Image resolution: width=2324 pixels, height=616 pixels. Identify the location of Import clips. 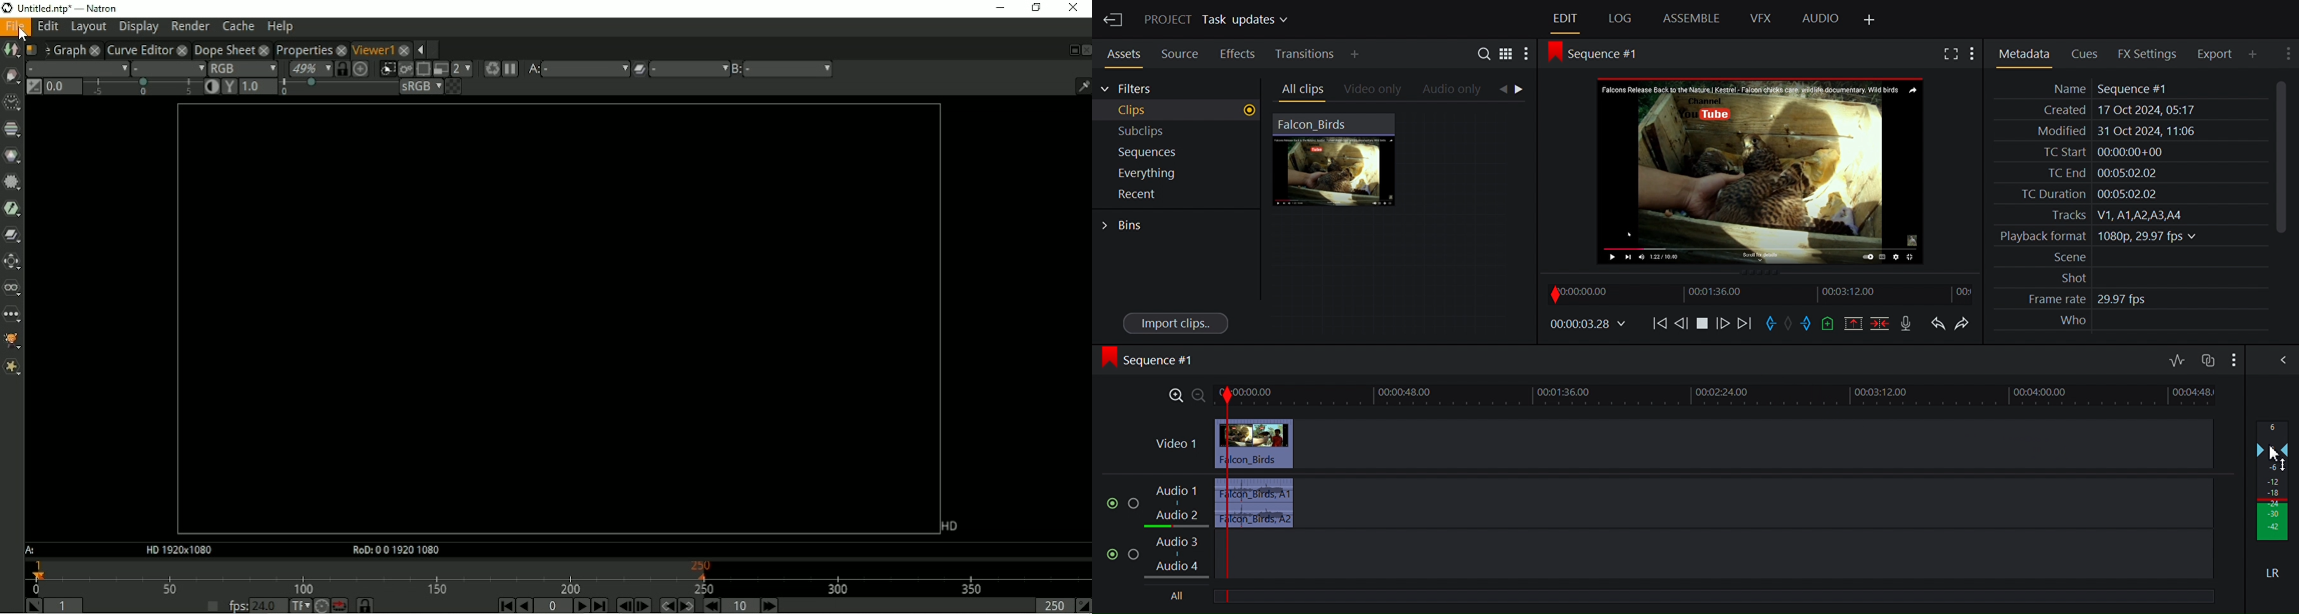
(1174, 323).